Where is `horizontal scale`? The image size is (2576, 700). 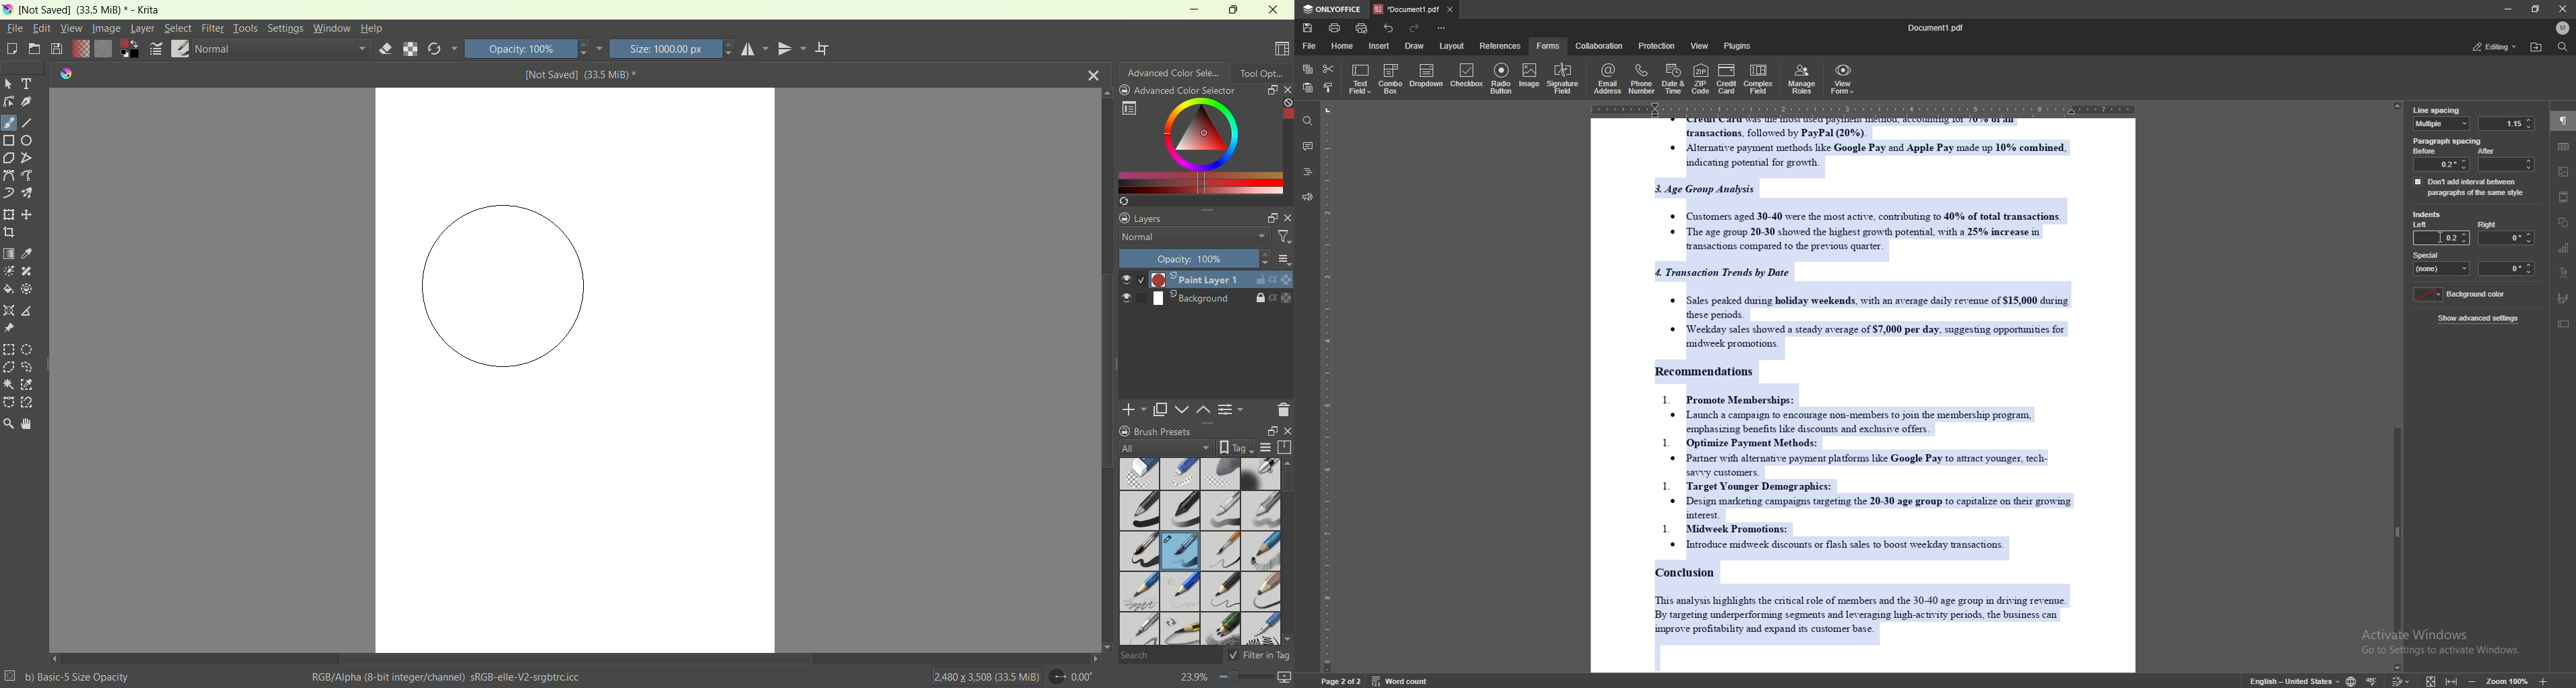
horizontal scale is located at coordinates (1861, 108).